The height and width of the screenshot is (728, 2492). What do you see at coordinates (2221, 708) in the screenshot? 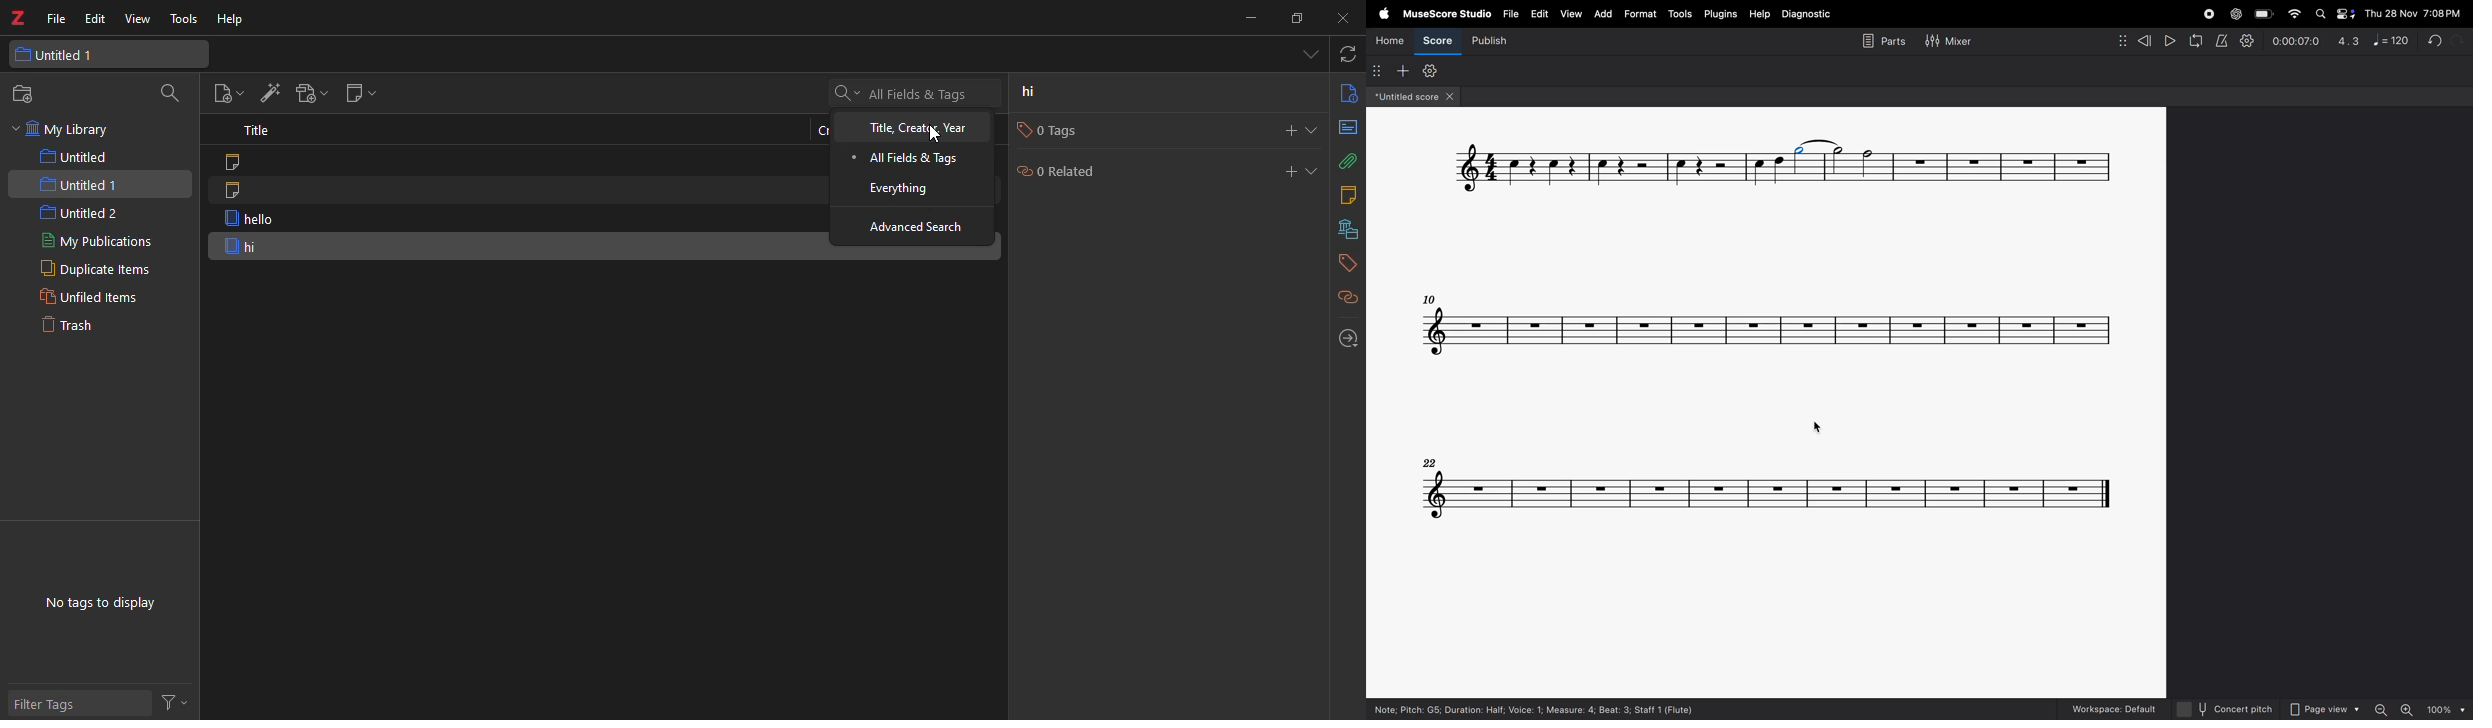
I see `concert pitch` at bounding box center [2221, 708].